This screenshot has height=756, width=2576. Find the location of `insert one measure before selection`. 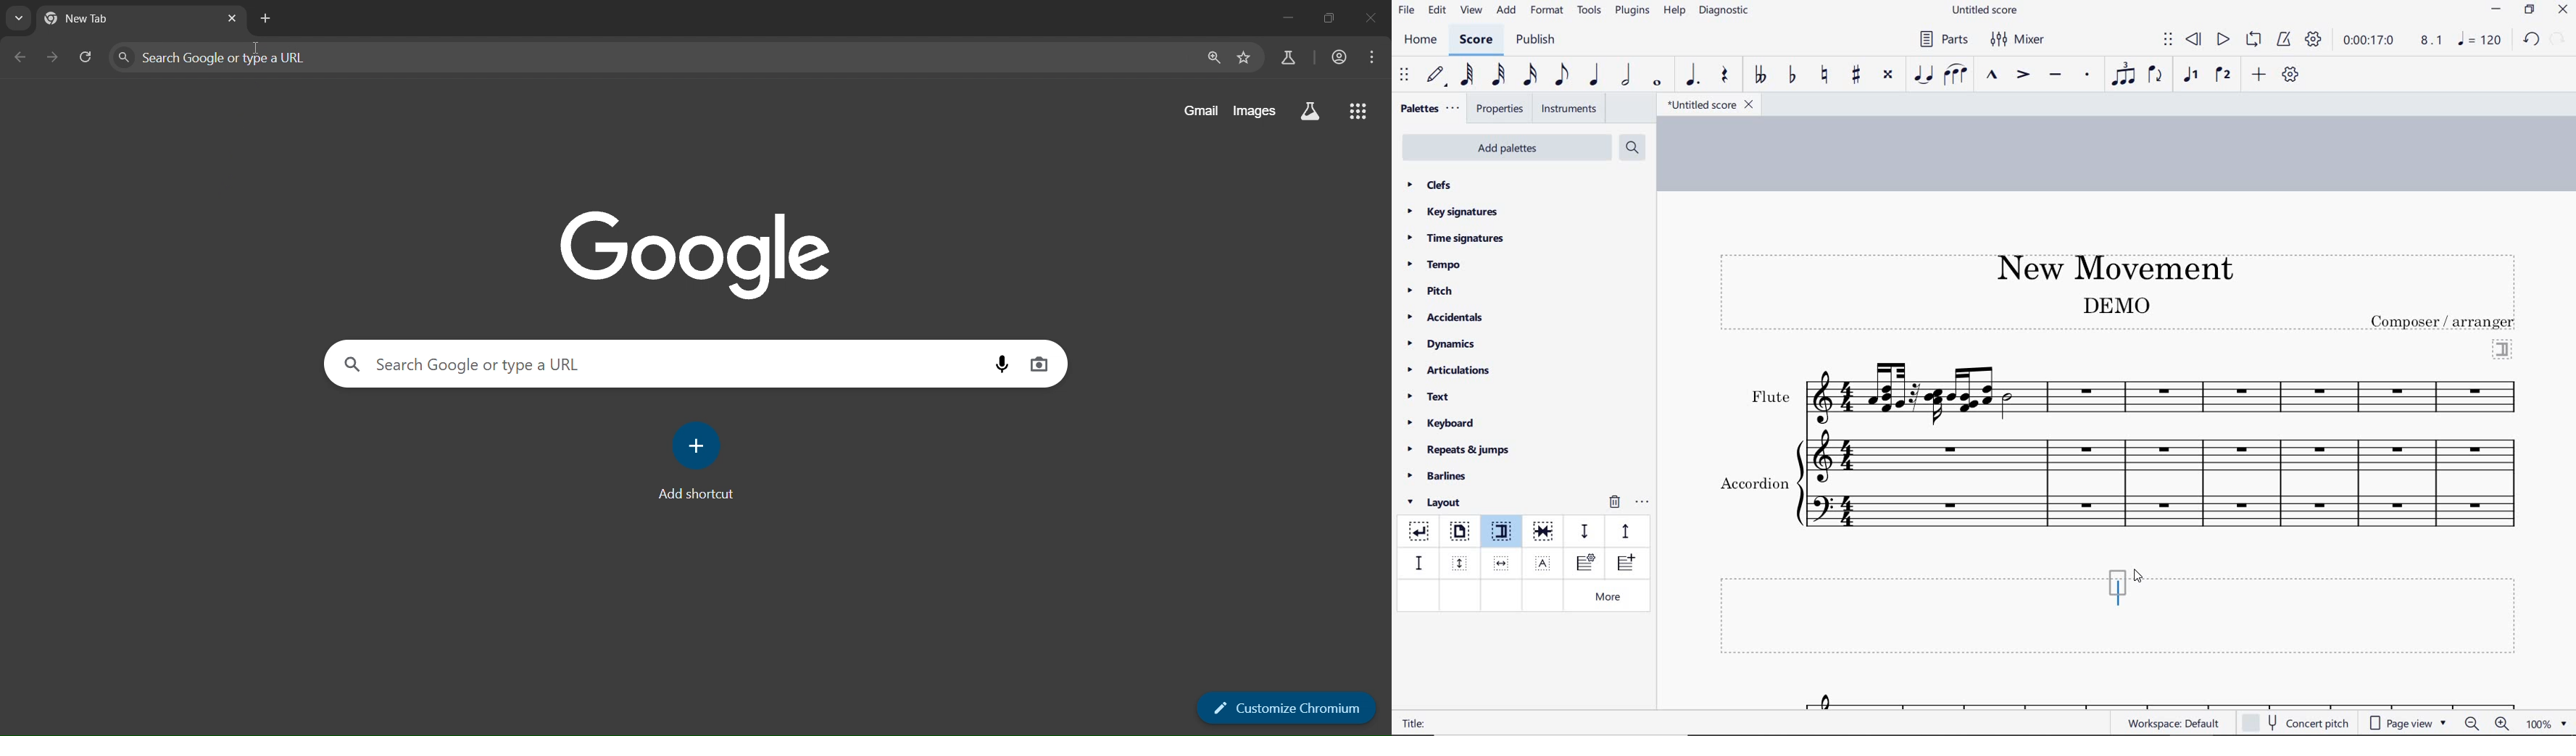

insert one measure before selection is located at coordinates (1624, 565).